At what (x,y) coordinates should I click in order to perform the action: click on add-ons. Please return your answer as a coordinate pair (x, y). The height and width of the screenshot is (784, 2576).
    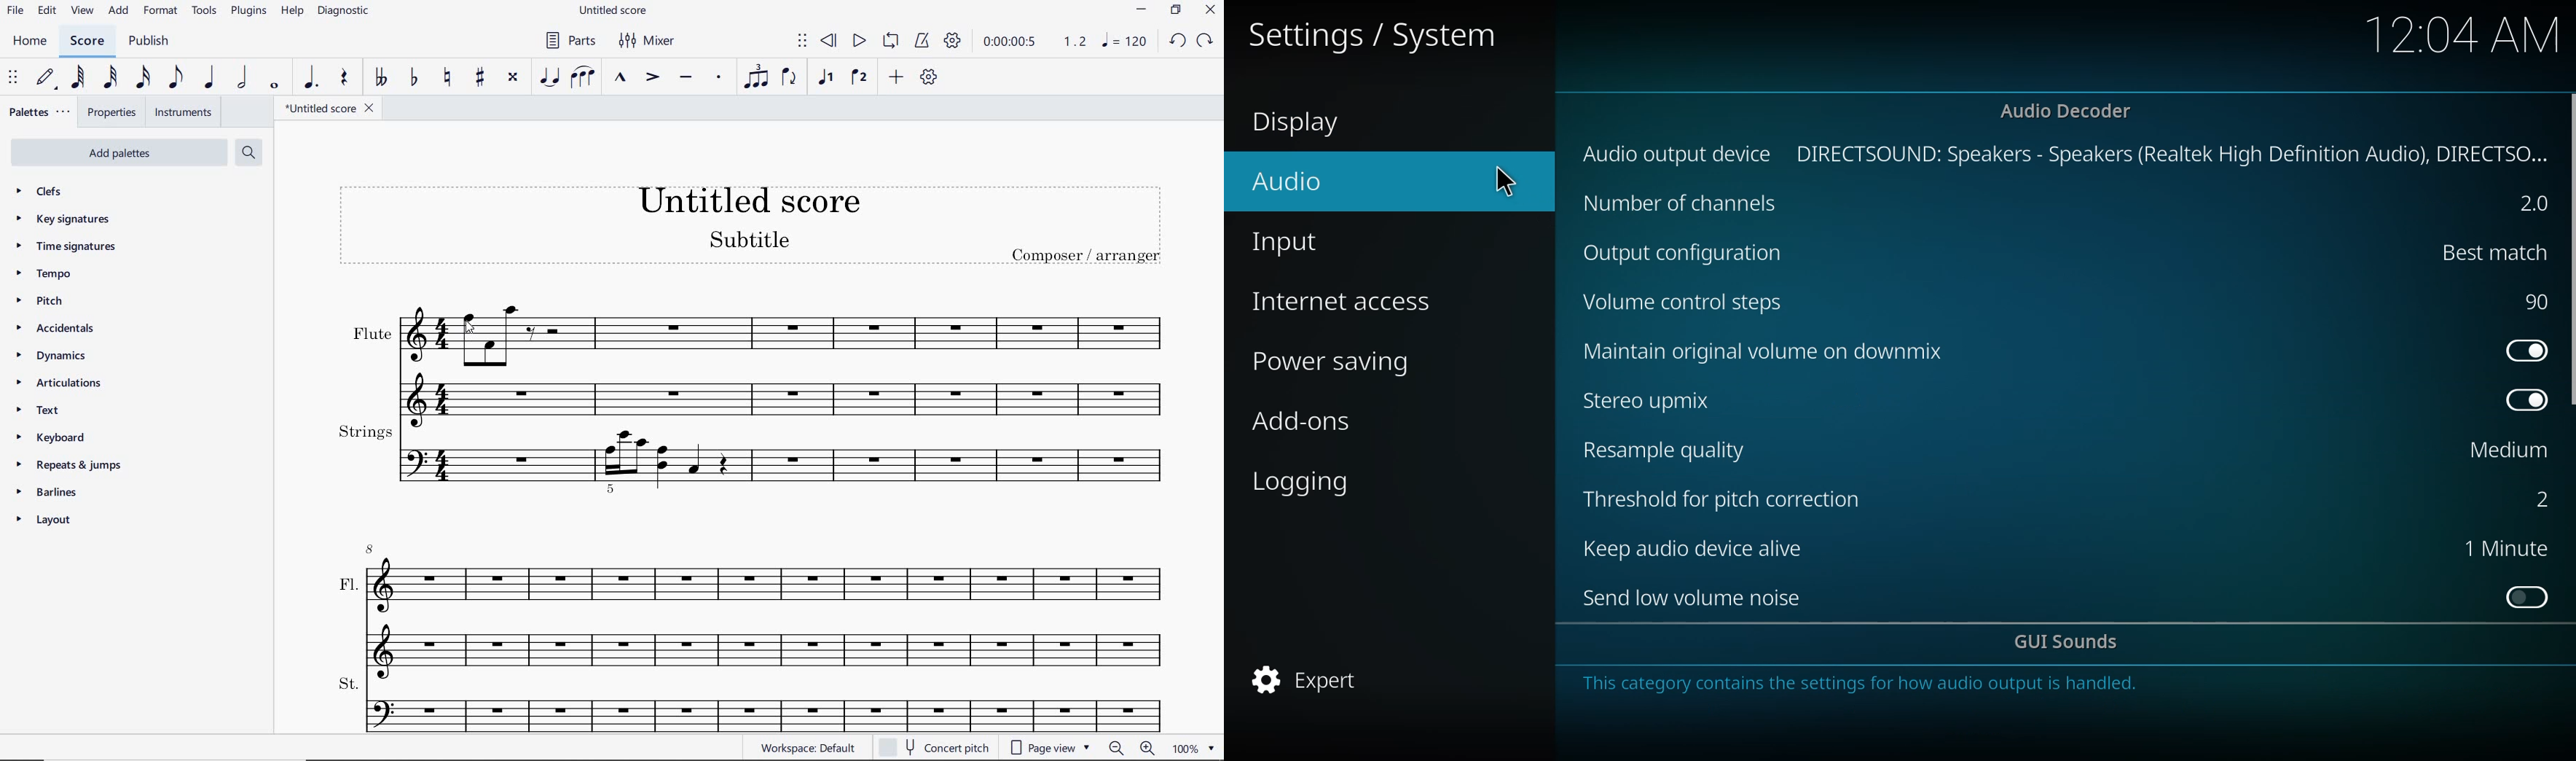
    Looking at the image, I should click on (1305, 422).